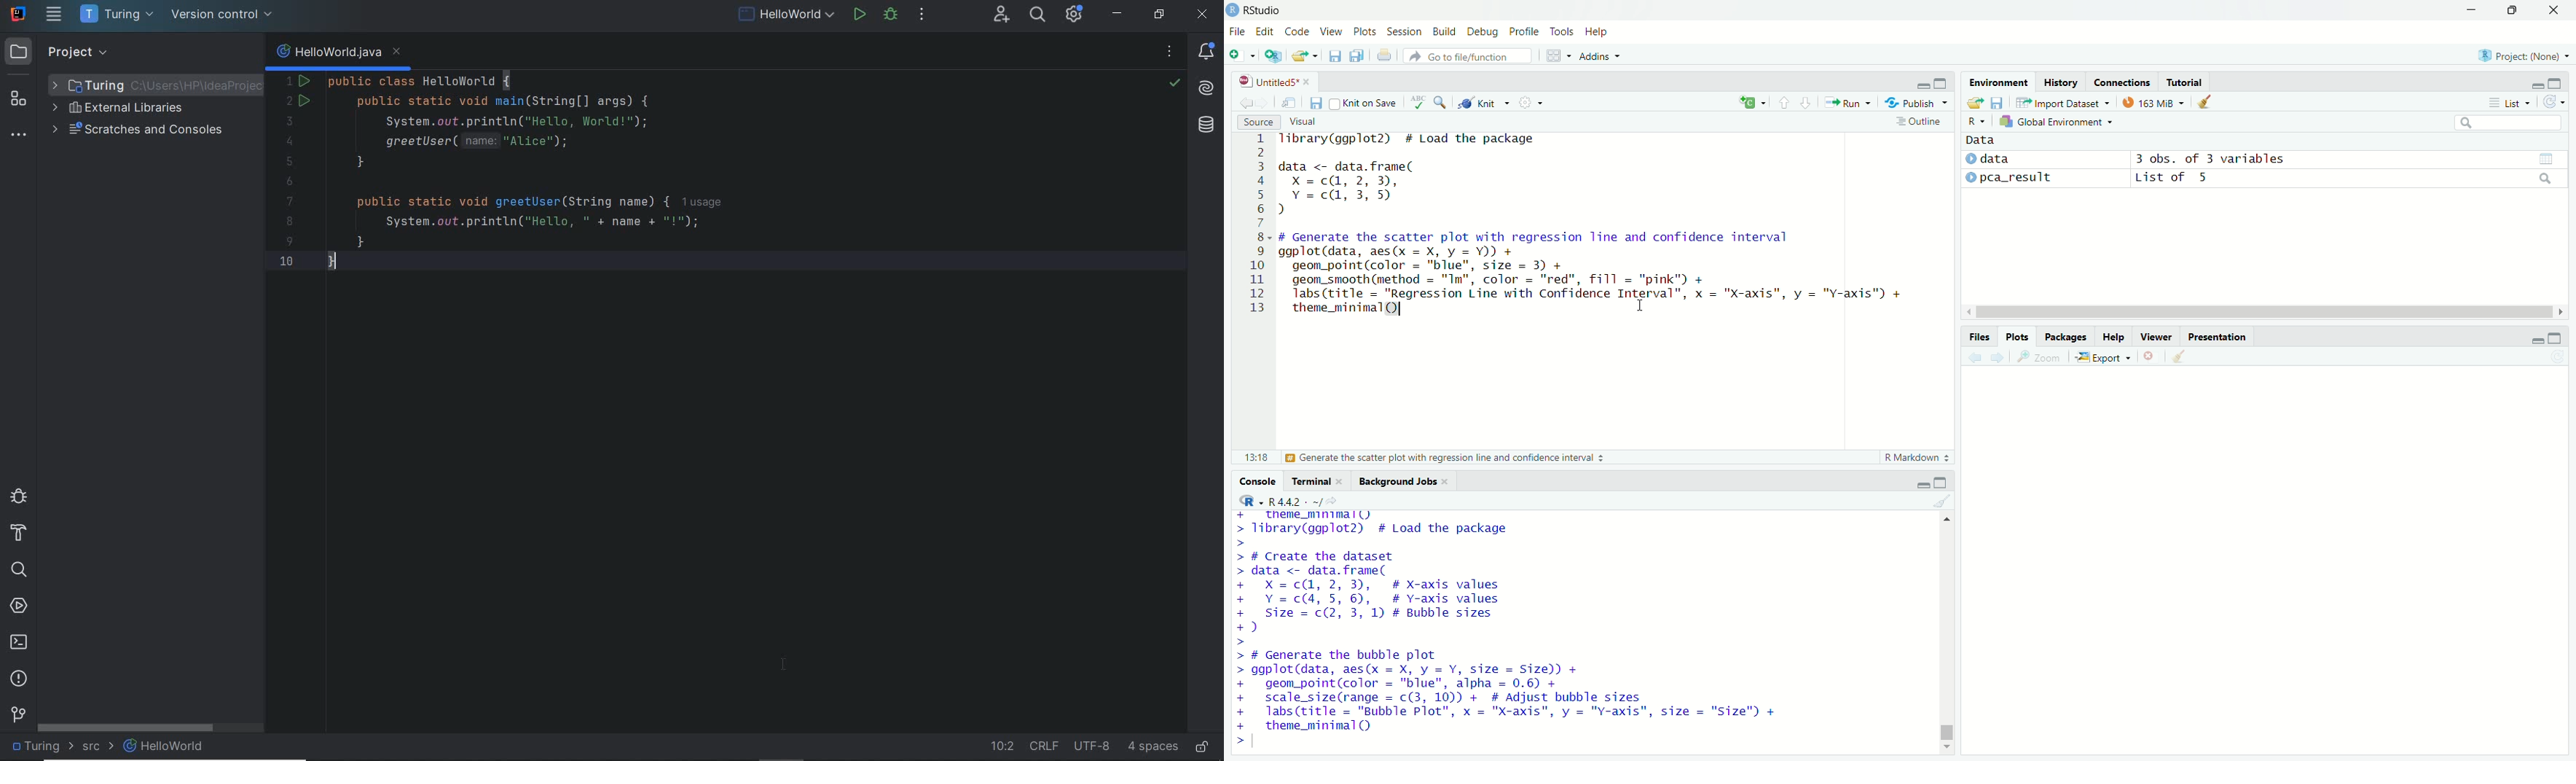 This screenshot has height=784, width=2576. I want to click on Remove current plot, so click(2151, 357).